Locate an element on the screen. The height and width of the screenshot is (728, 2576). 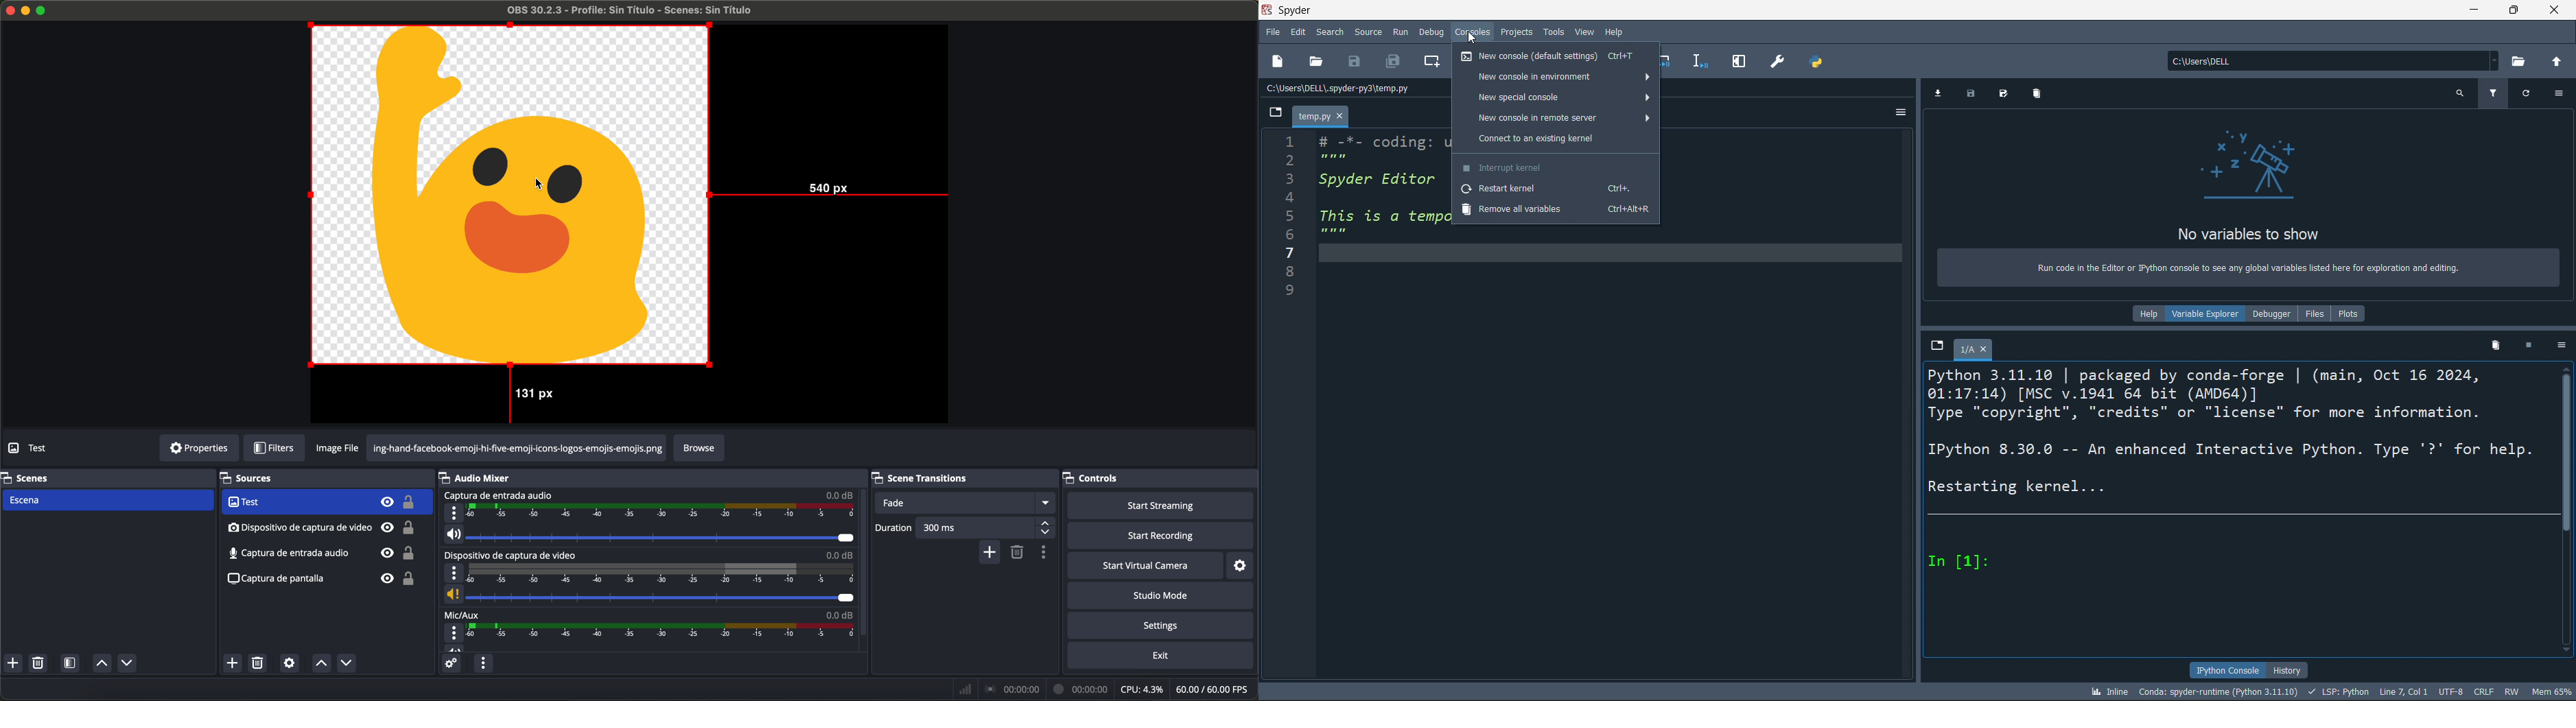
timeline is located at coordinates (662, 512).